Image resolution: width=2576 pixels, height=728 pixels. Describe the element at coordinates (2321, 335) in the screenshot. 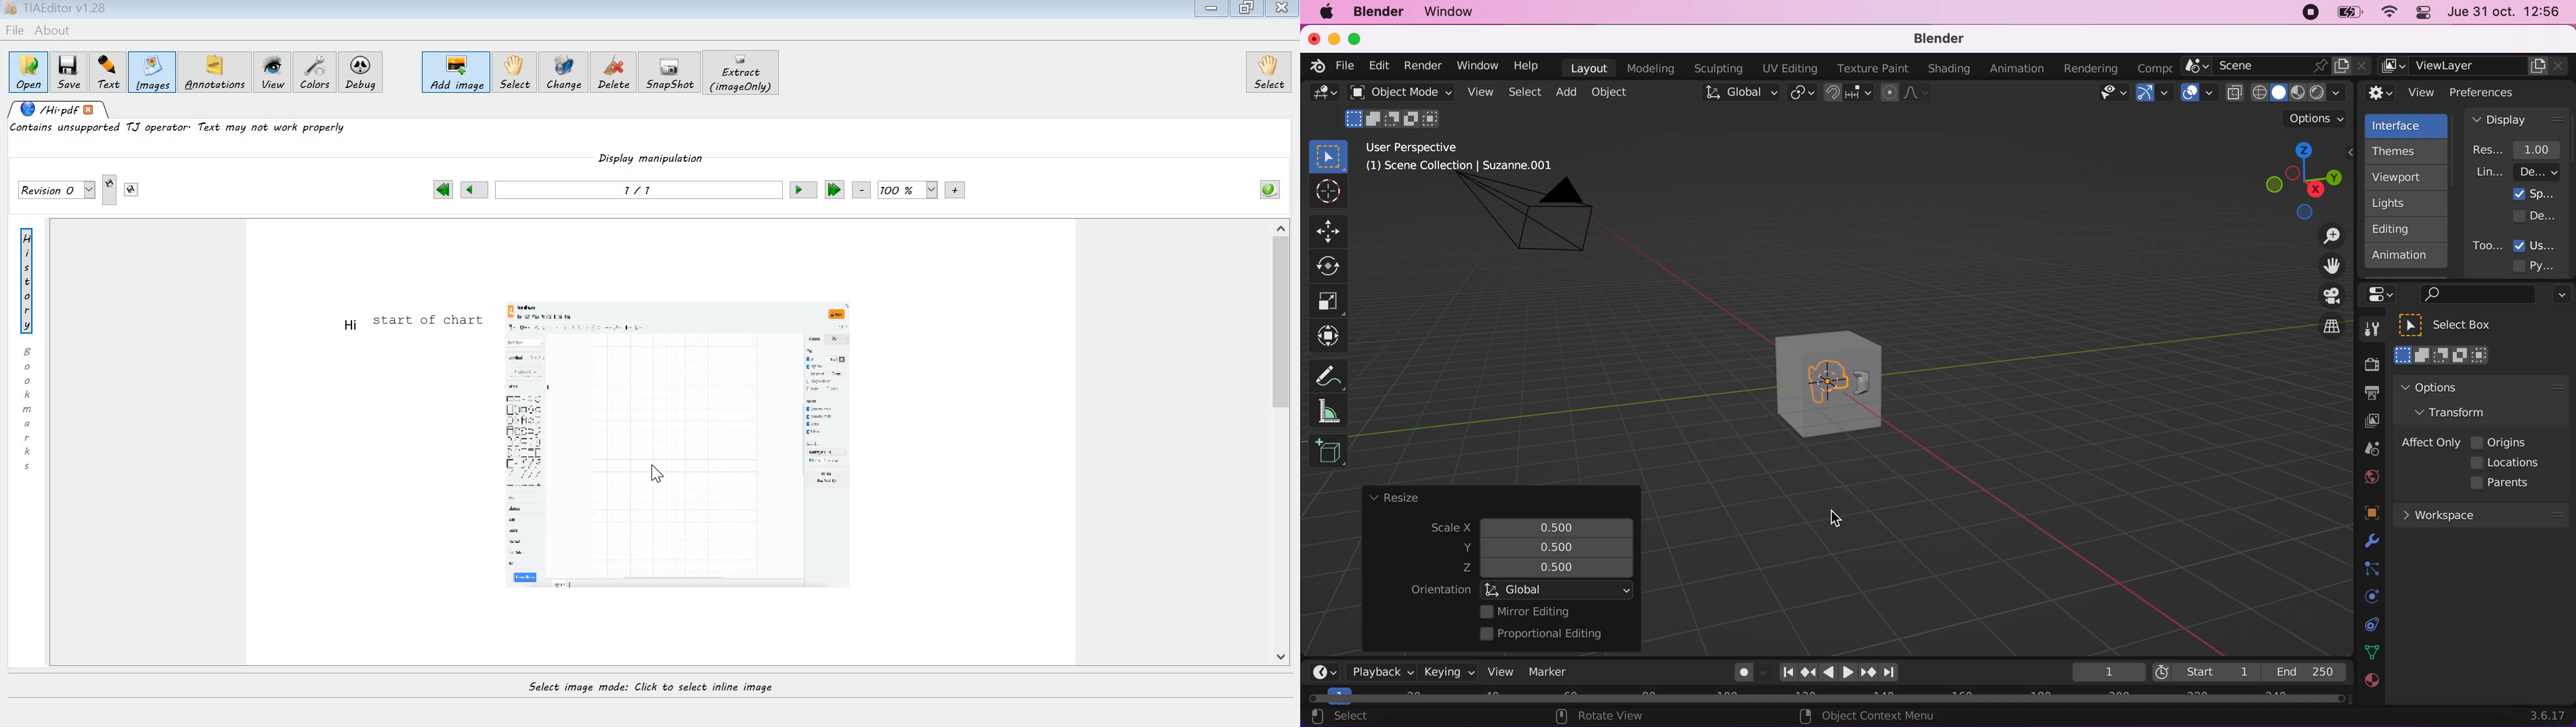

I see `switch the current view` at that location.